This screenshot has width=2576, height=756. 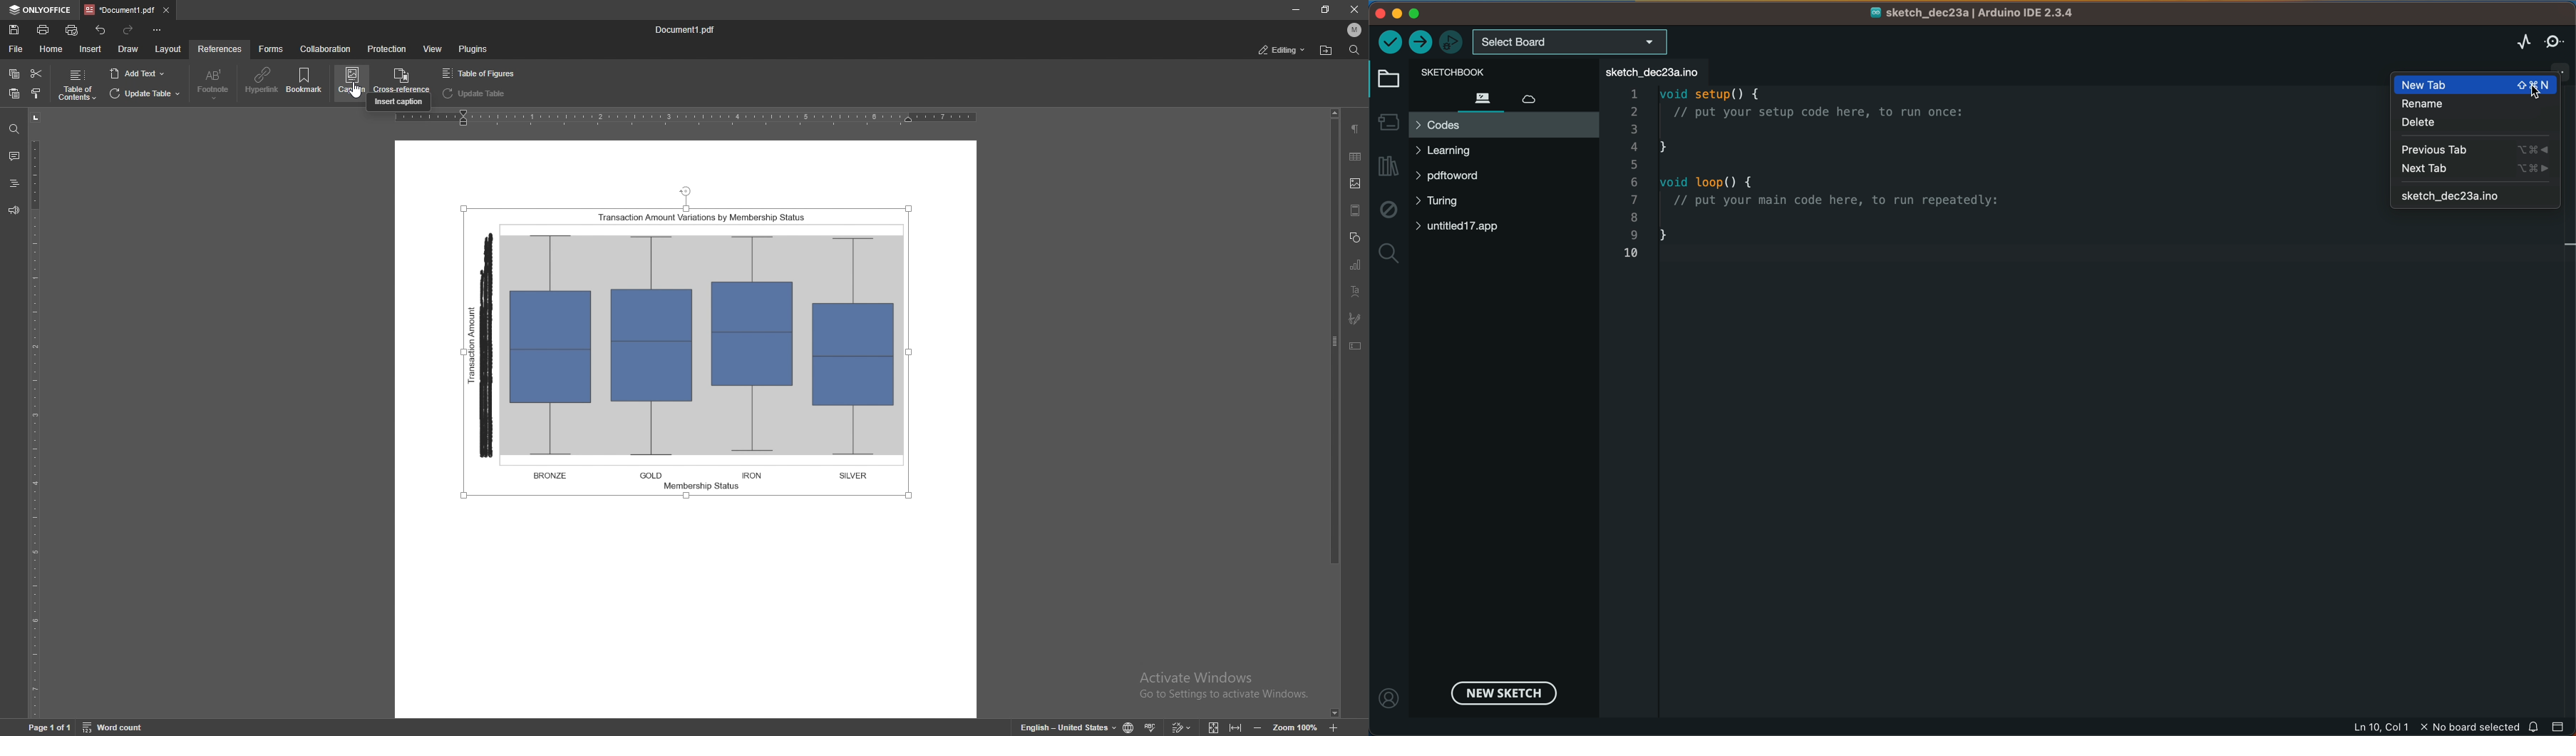 What do you see at coordinates (48, 726) in the screenshot?
I see `page` at bounding box center [48, 726].